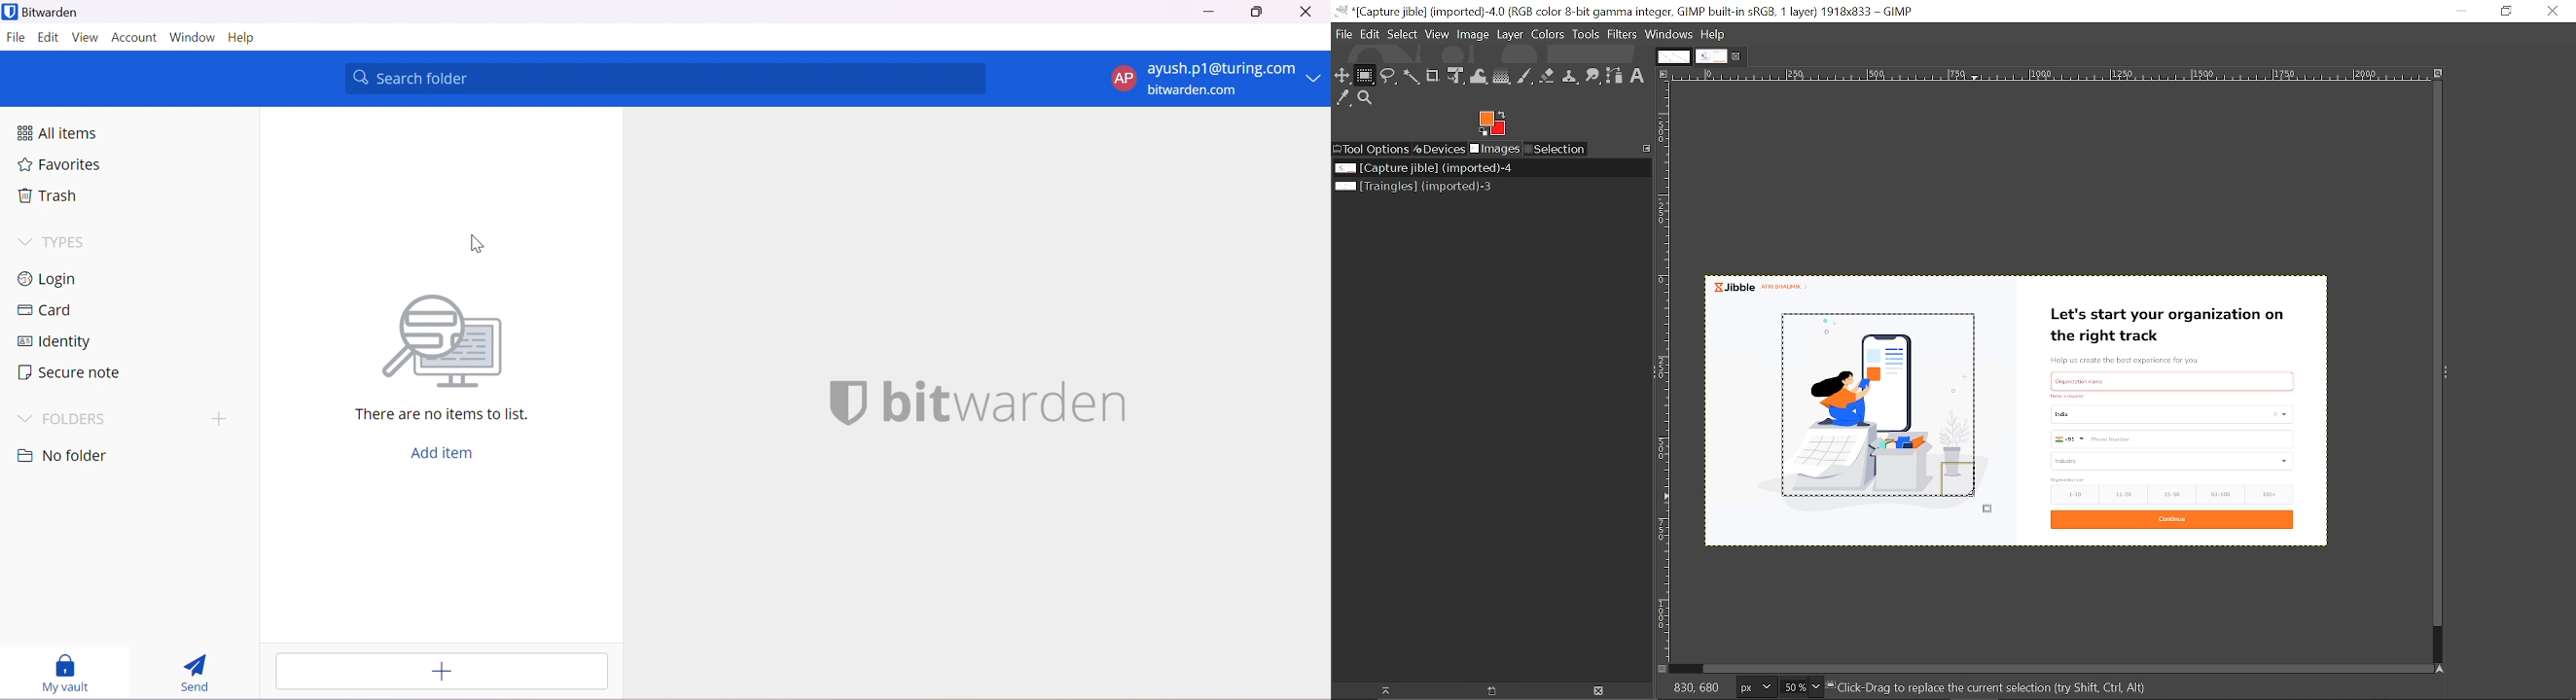  What do you see at coordinates (247, 39) in the screenshot?
I see `Help` at bounding box center [247, 39].